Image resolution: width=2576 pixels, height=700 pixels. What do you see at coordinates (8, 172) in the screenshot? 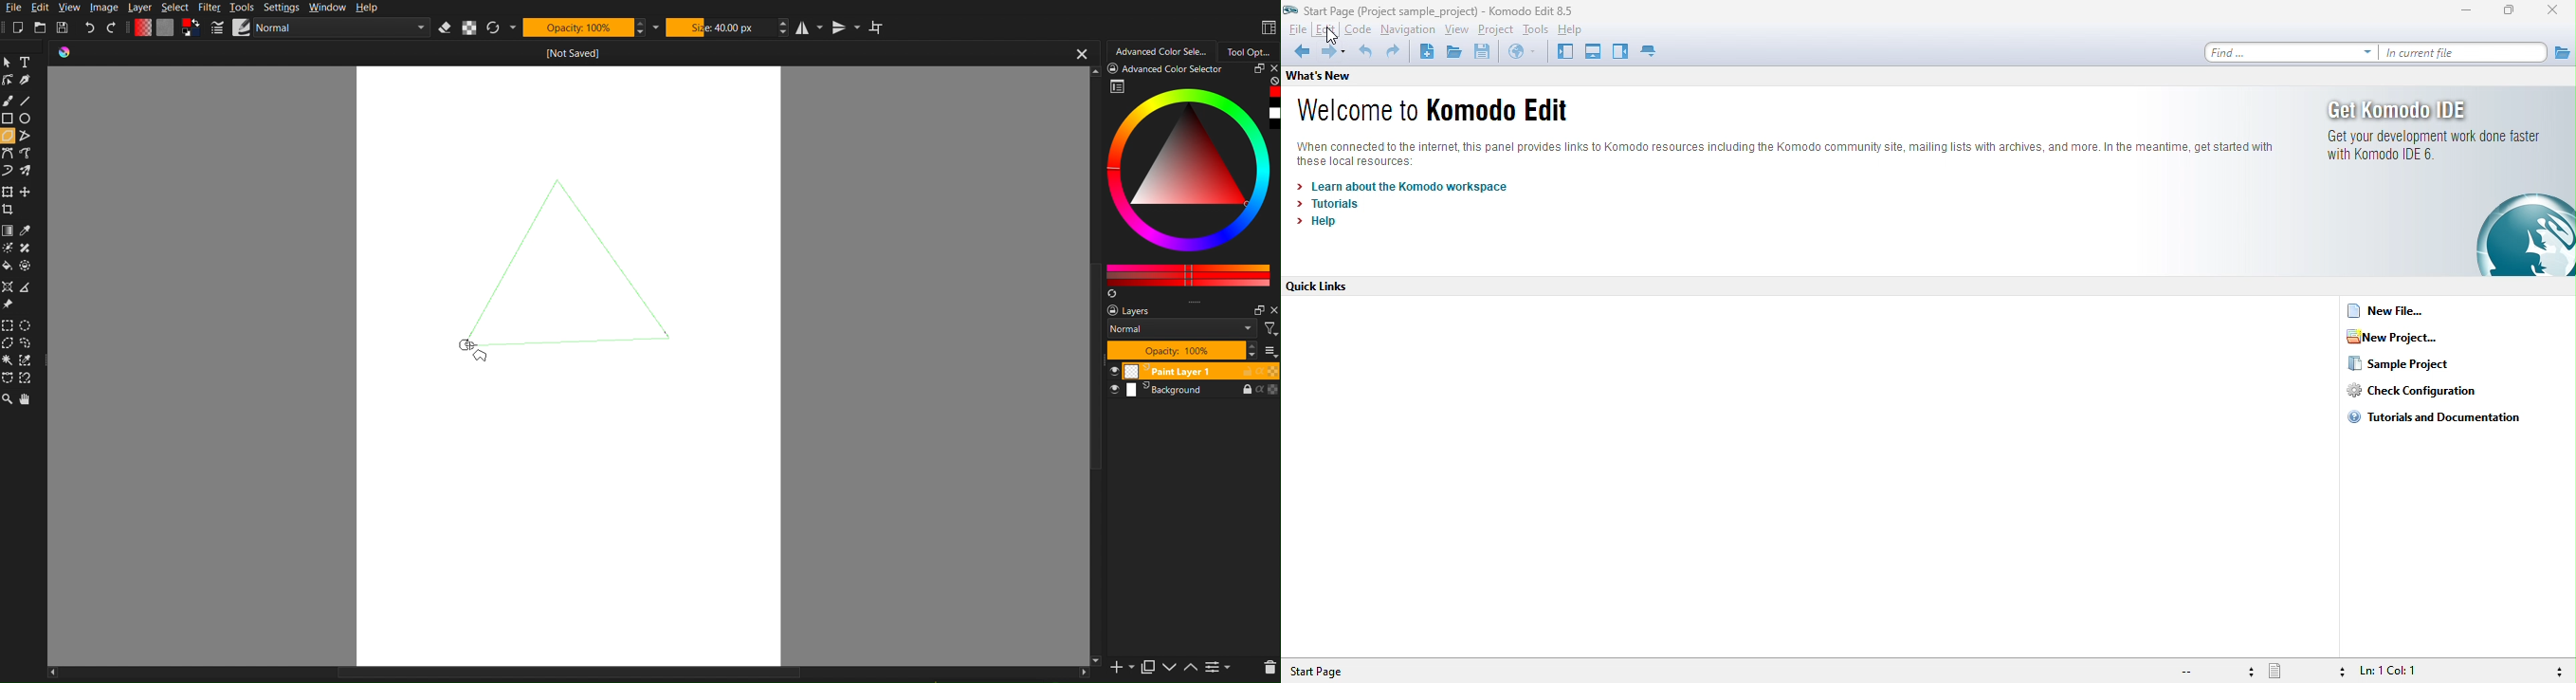
I see `dynamic brush tool` at bounding box center [8, 172].